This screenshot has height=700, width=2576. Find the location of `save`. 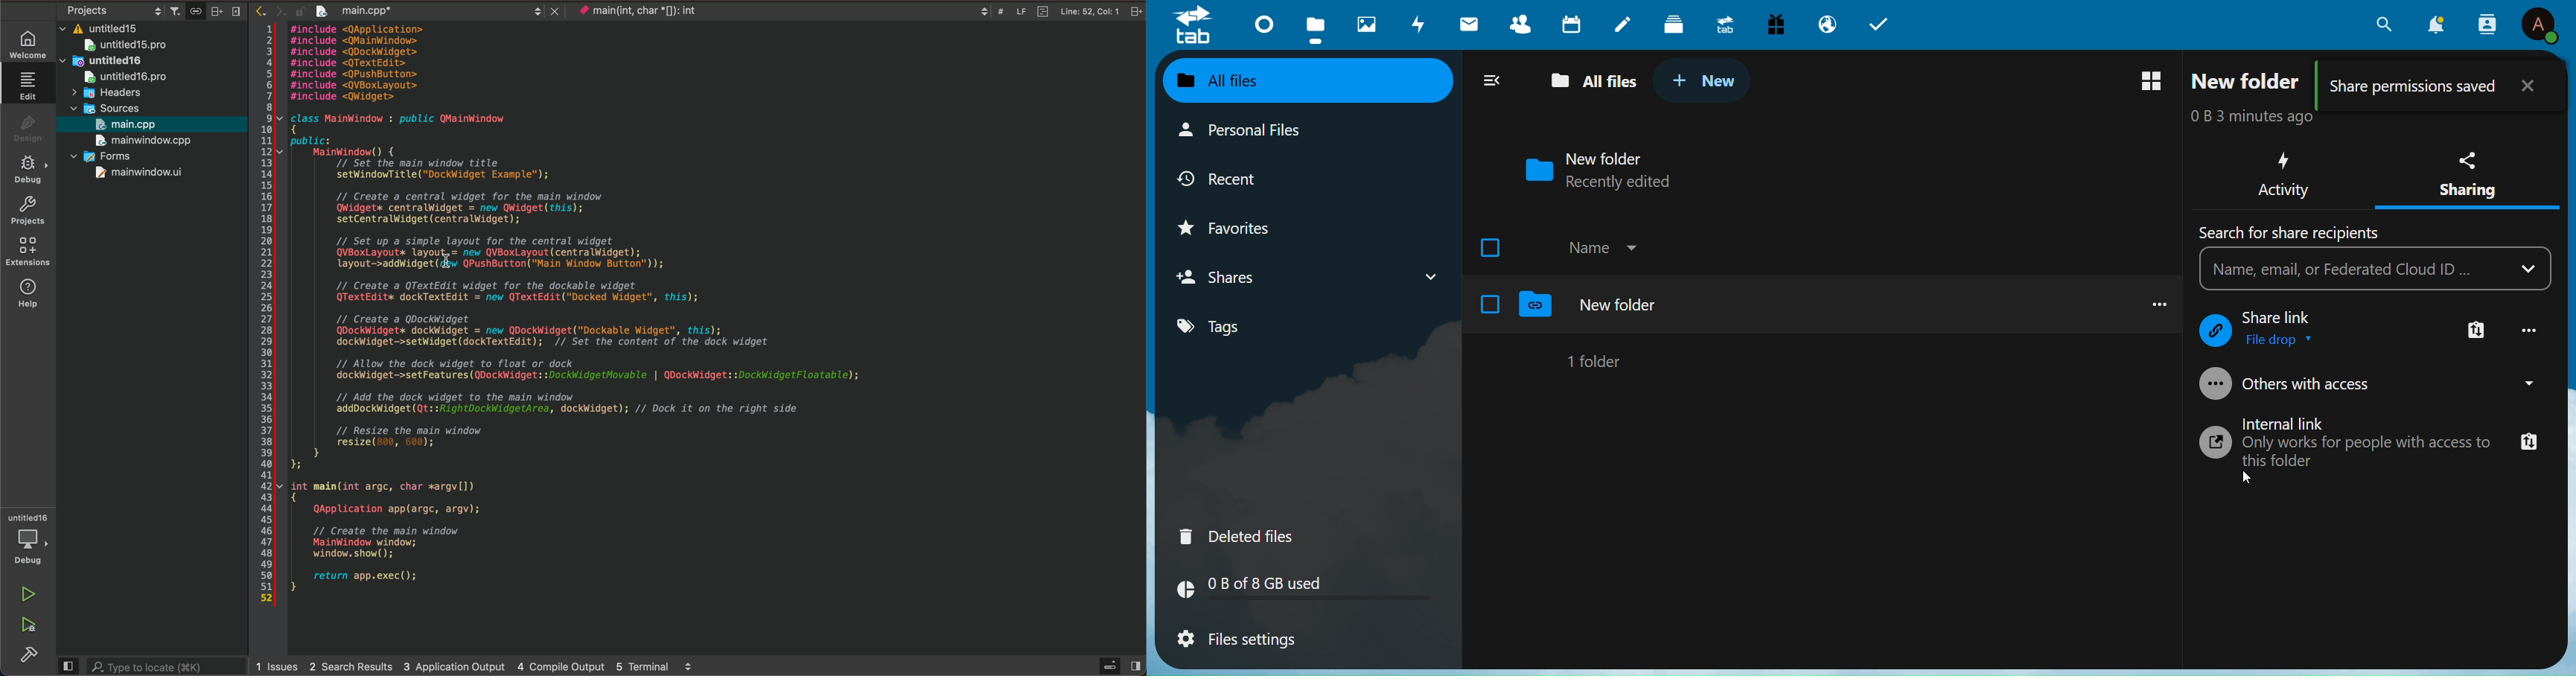

save is located at coordinates (196, 10).